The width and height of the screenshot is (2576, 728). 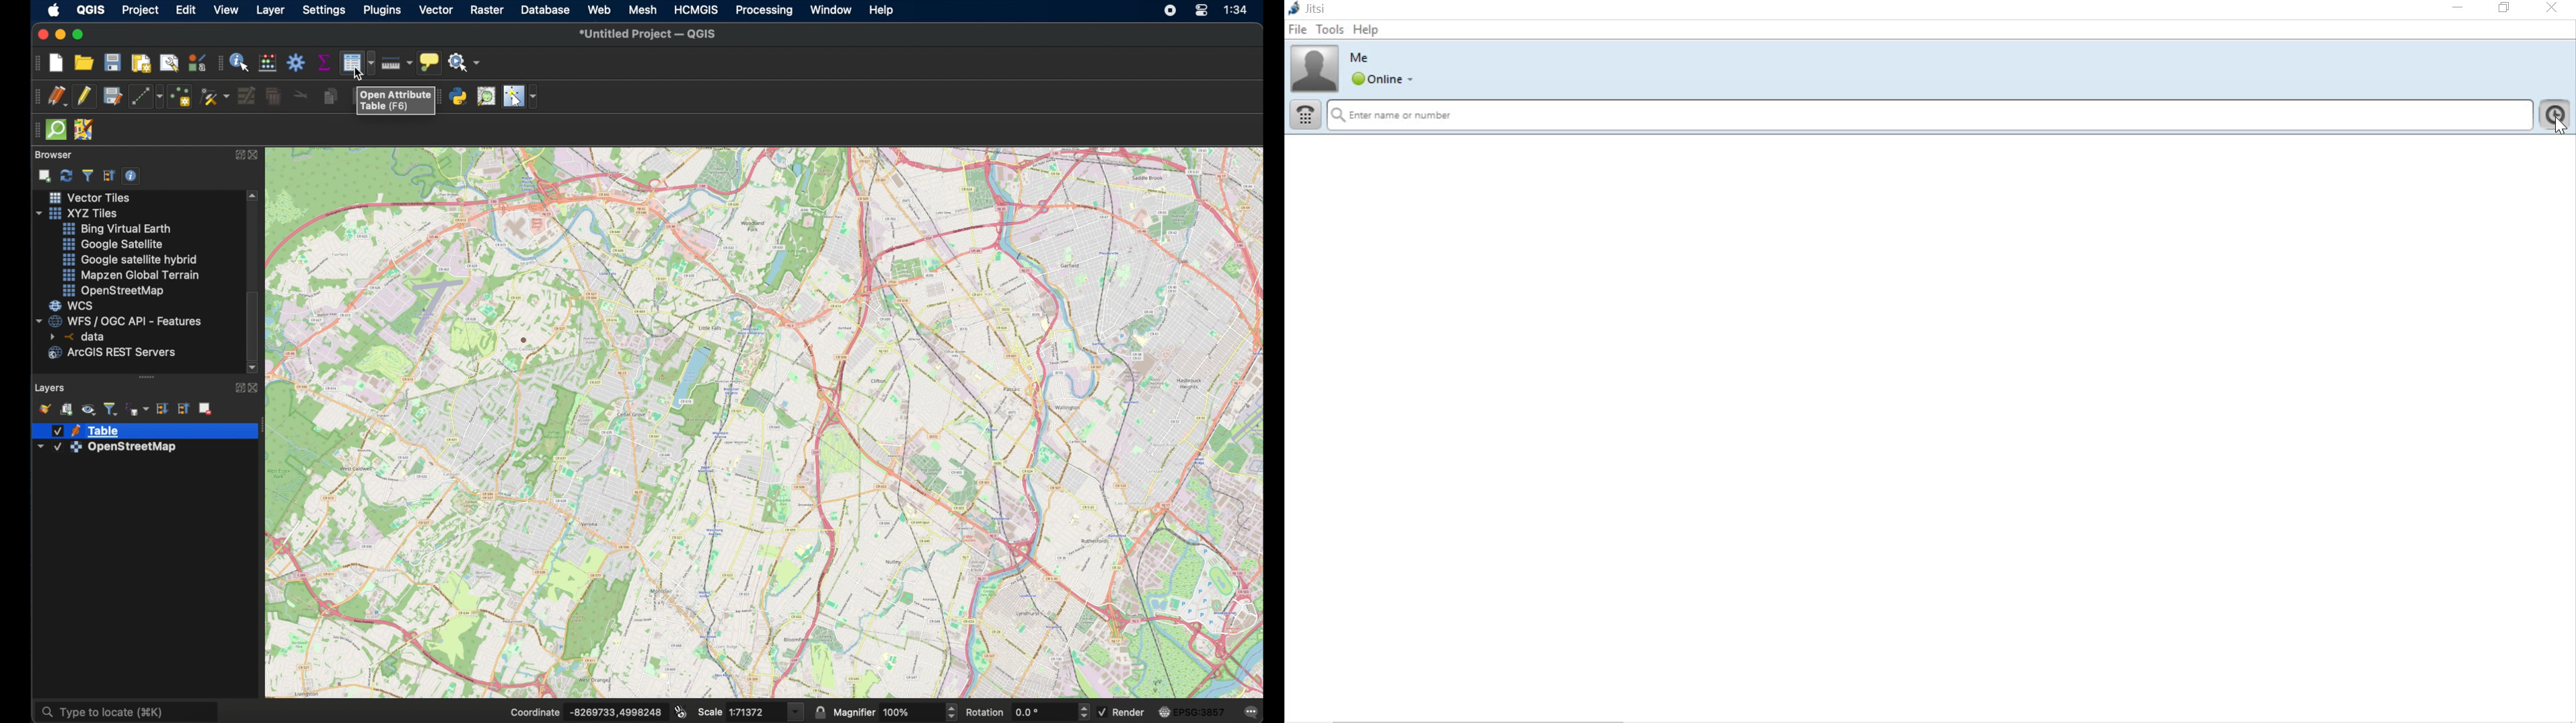 What do you see at coordinates (121, 321) in the screenshot?
I see `wfs/ogc api - features` at bounding box center [121, 321].